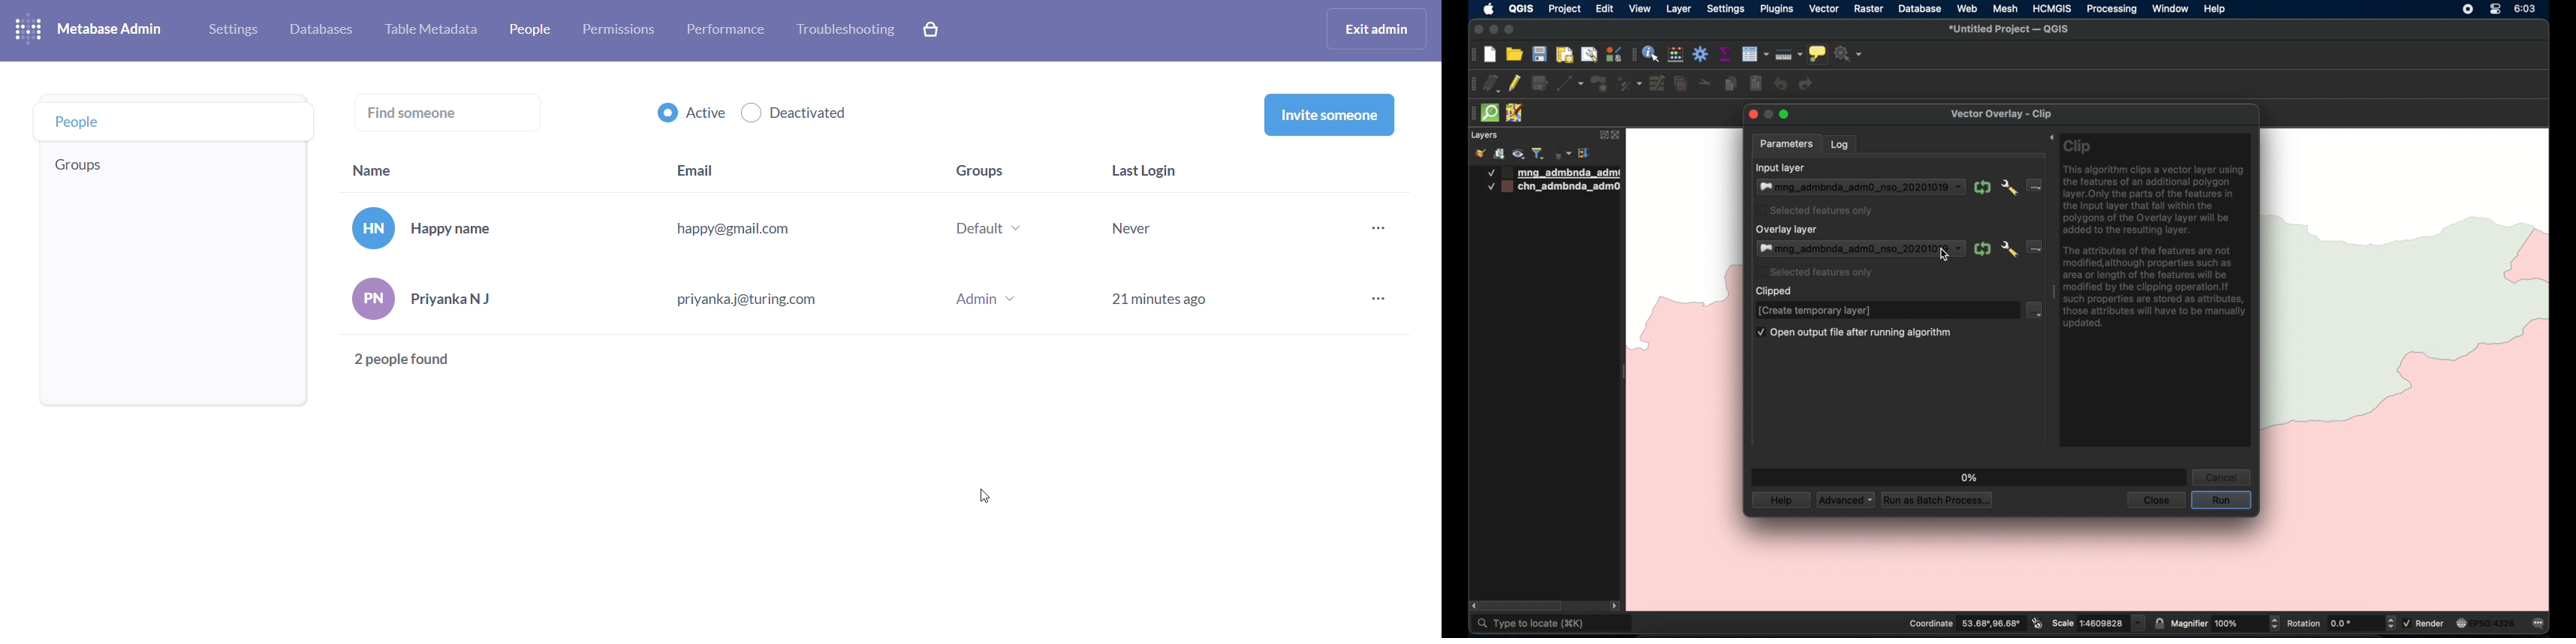 The width and height of the screenshot is (2576, 644). Describe the element at coordinates (1787, 229) in the screenshot. I see `overlaylayer` at that location.